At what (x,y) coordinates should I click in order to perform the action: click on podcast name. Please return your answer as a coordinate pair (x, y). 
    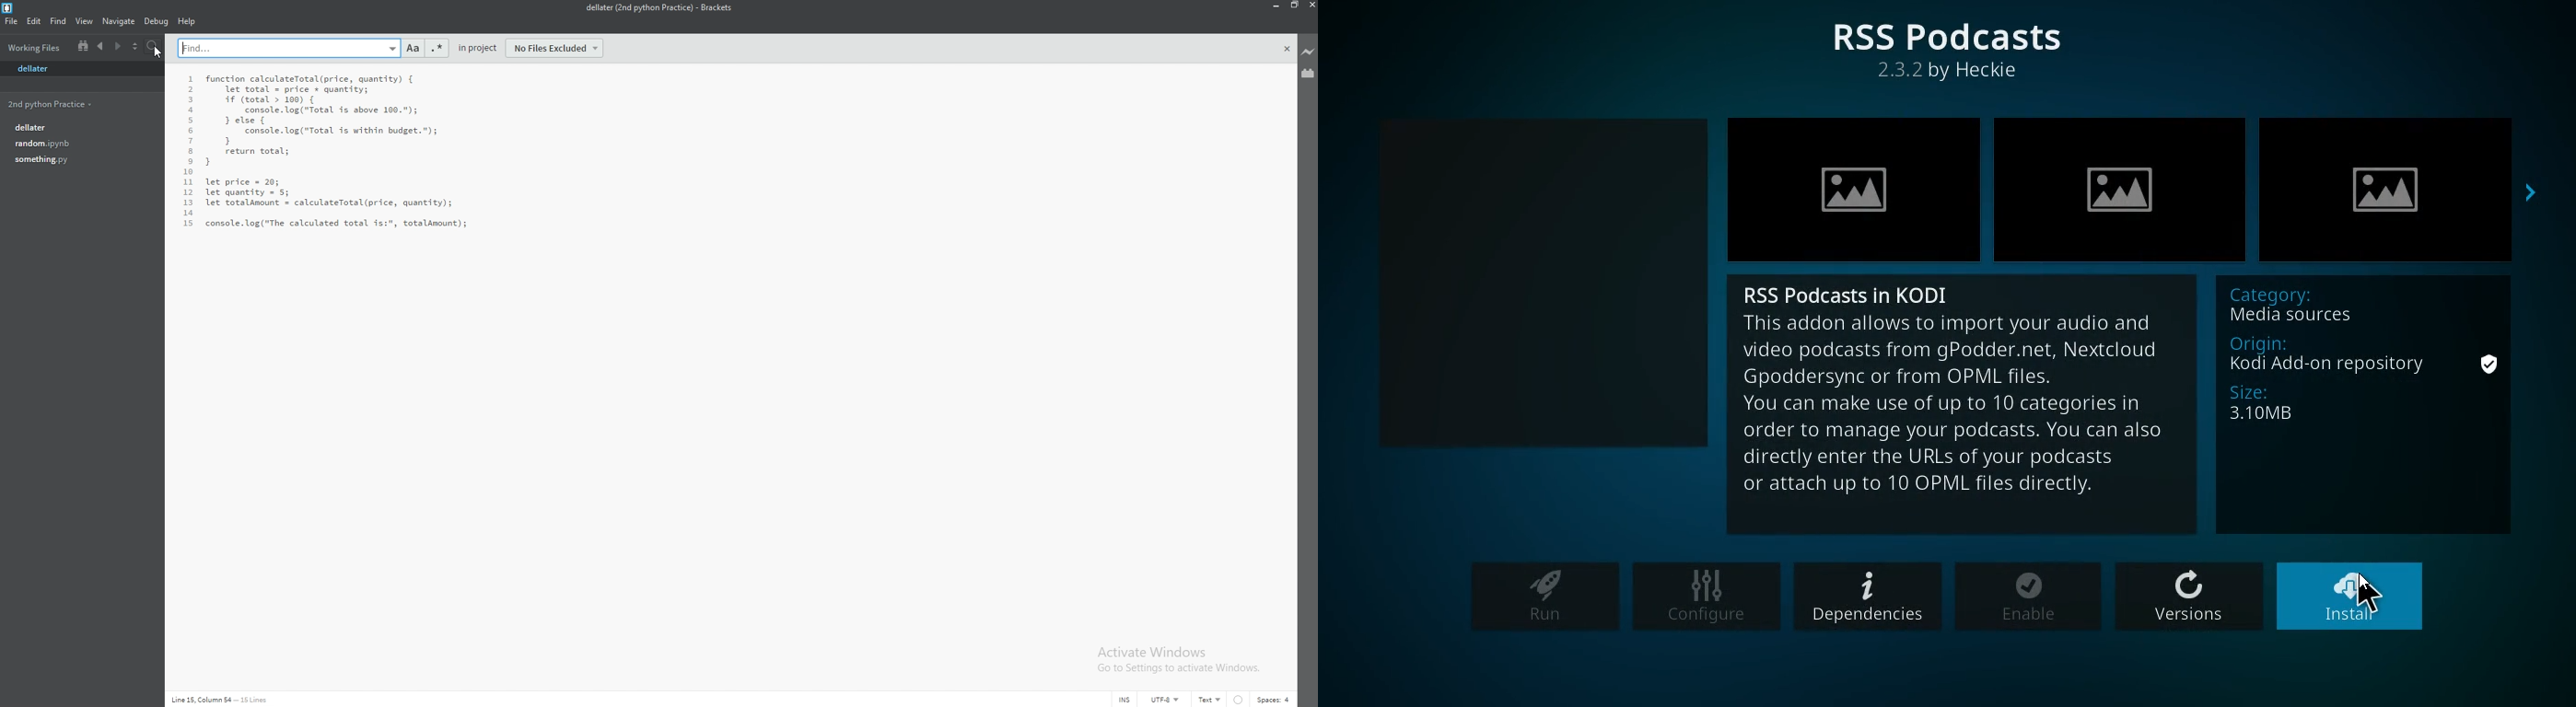
    Looking at the image, I should click on (1850, 292).